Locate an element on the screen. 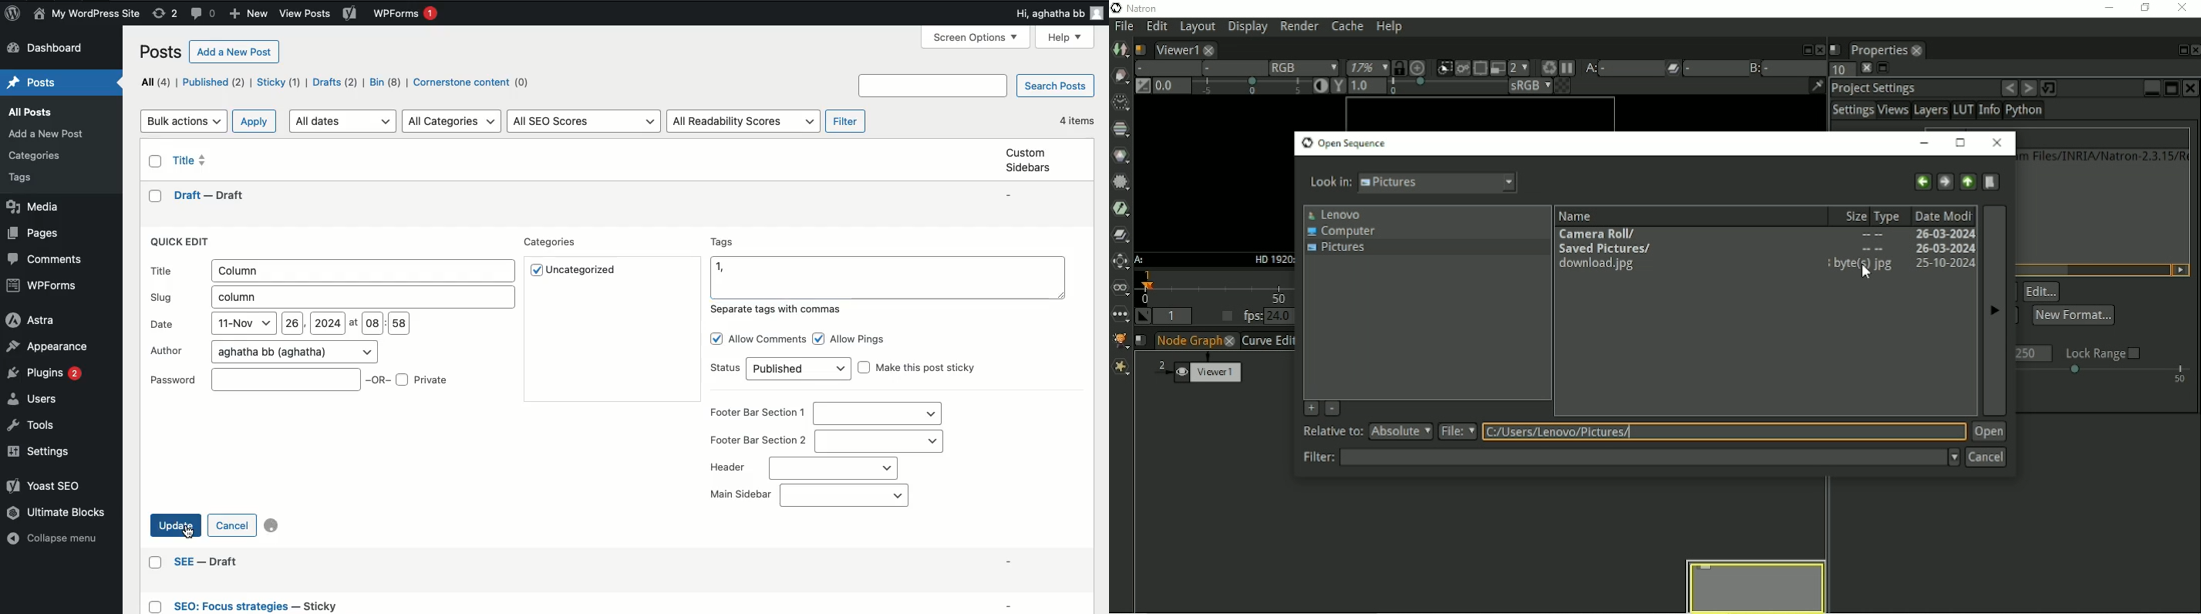 This screenshot has width=2212, height=616. Name is located at coordinates (86, 14).